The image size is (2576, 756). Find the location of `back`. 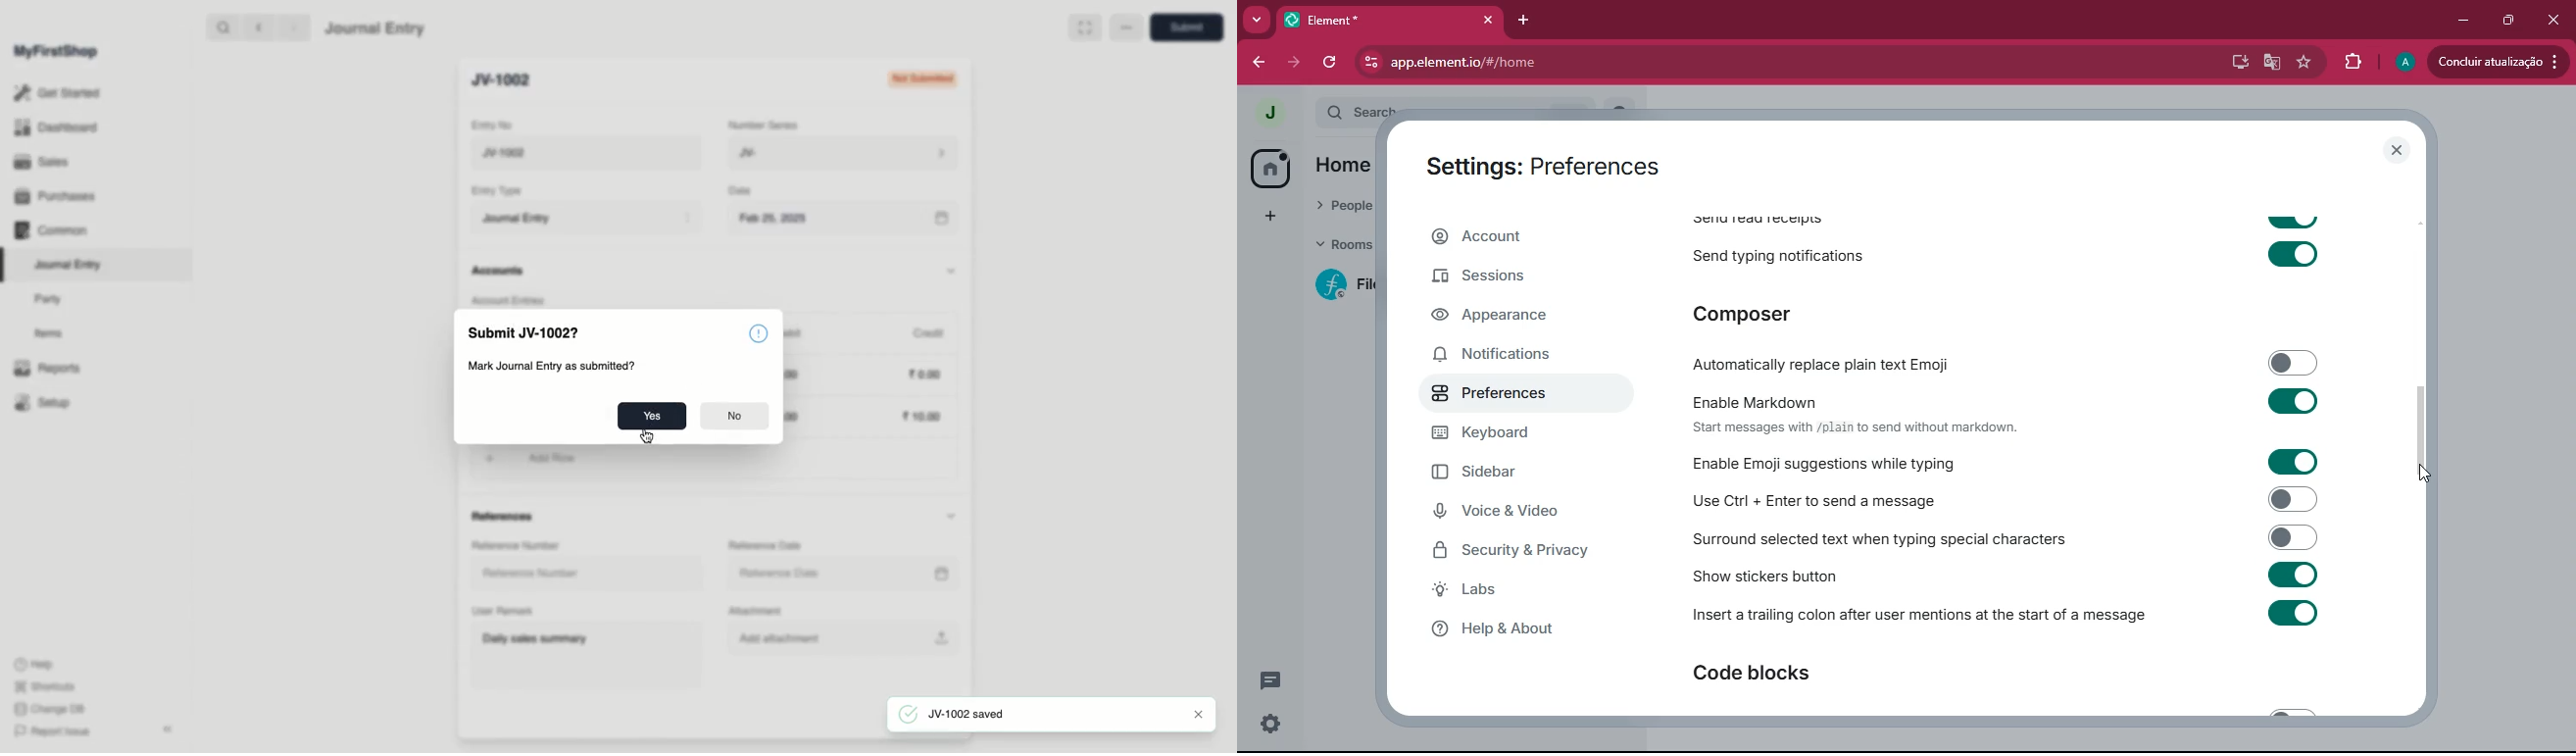

back is located at coordinates (1259, 62).